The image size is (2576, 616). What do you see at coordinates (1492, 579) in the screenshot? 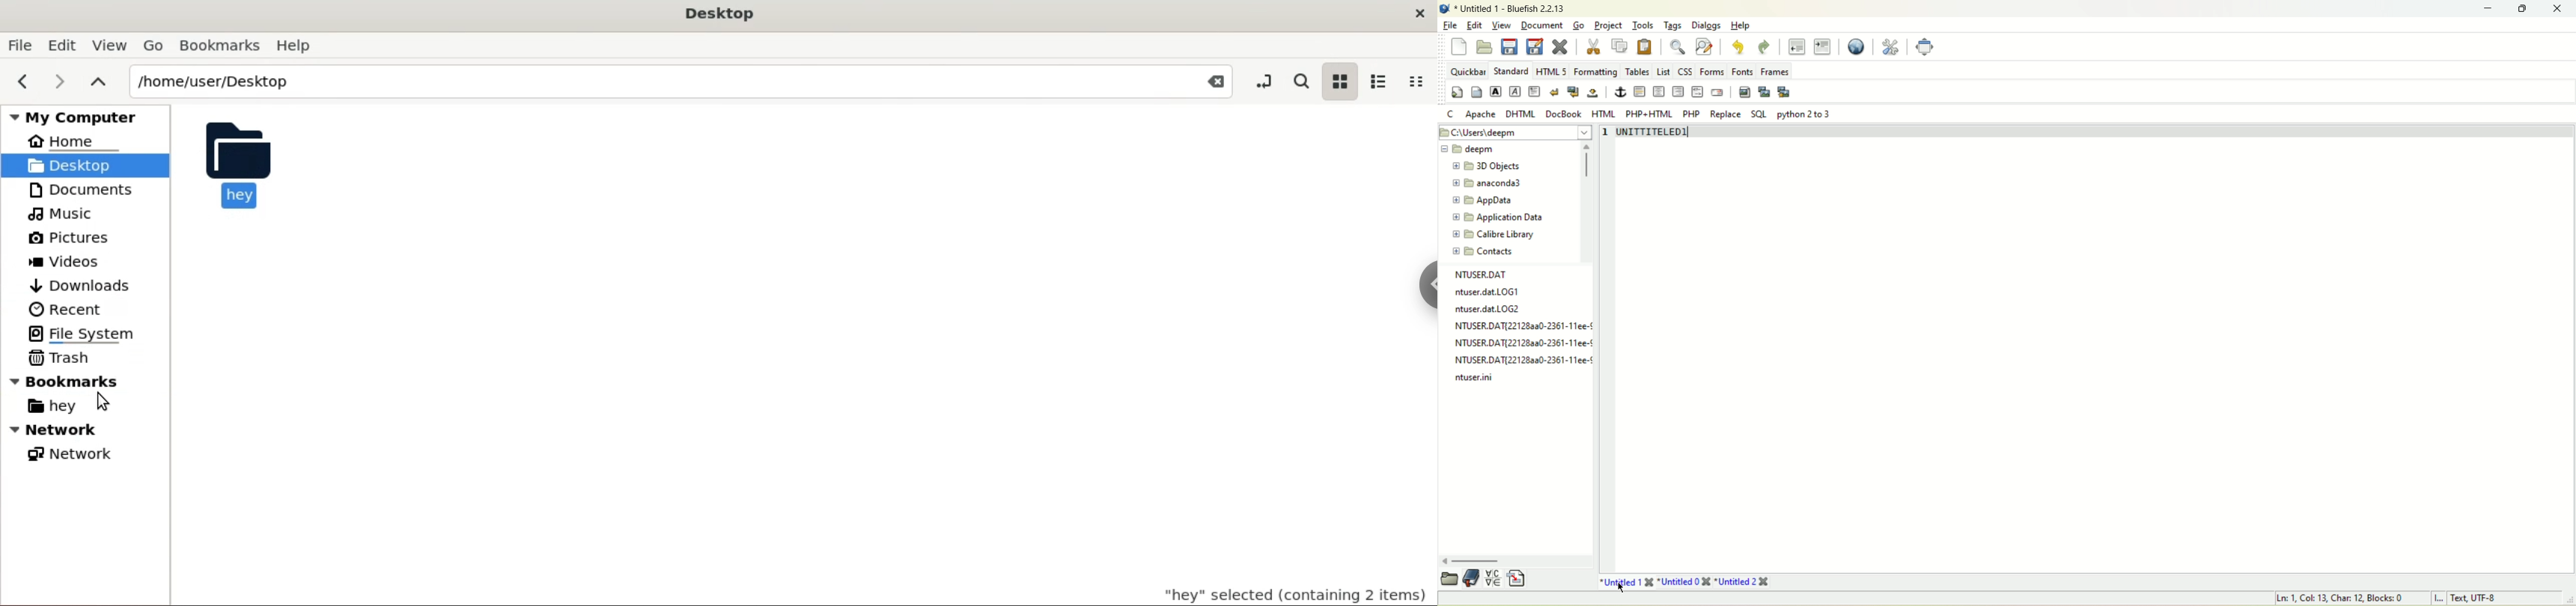
I see `insert special character` at bounding box center [1492, 579].